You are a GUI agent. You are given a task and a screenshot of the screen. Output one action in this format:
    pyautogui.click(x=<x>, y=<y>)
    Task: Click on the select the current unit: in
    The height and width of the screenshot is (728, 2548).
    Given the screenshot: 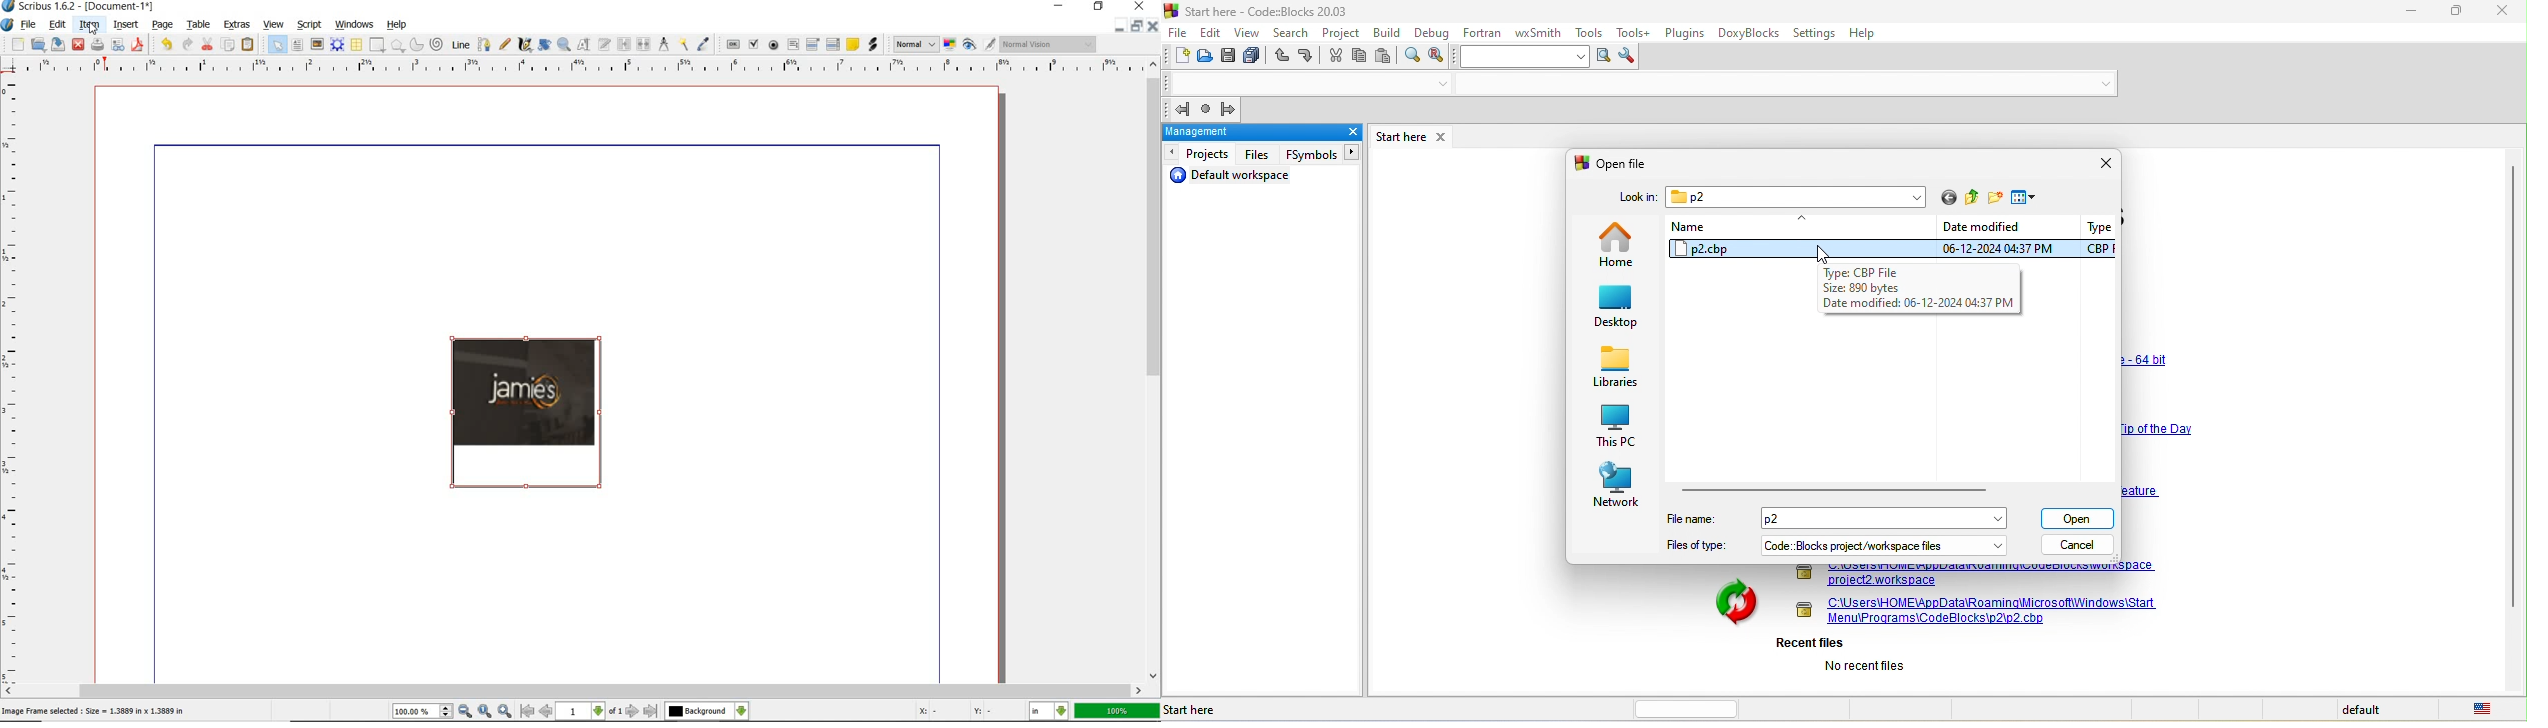 What is the action you would take?
    pyautogui.click(x=1049, y=710)
    